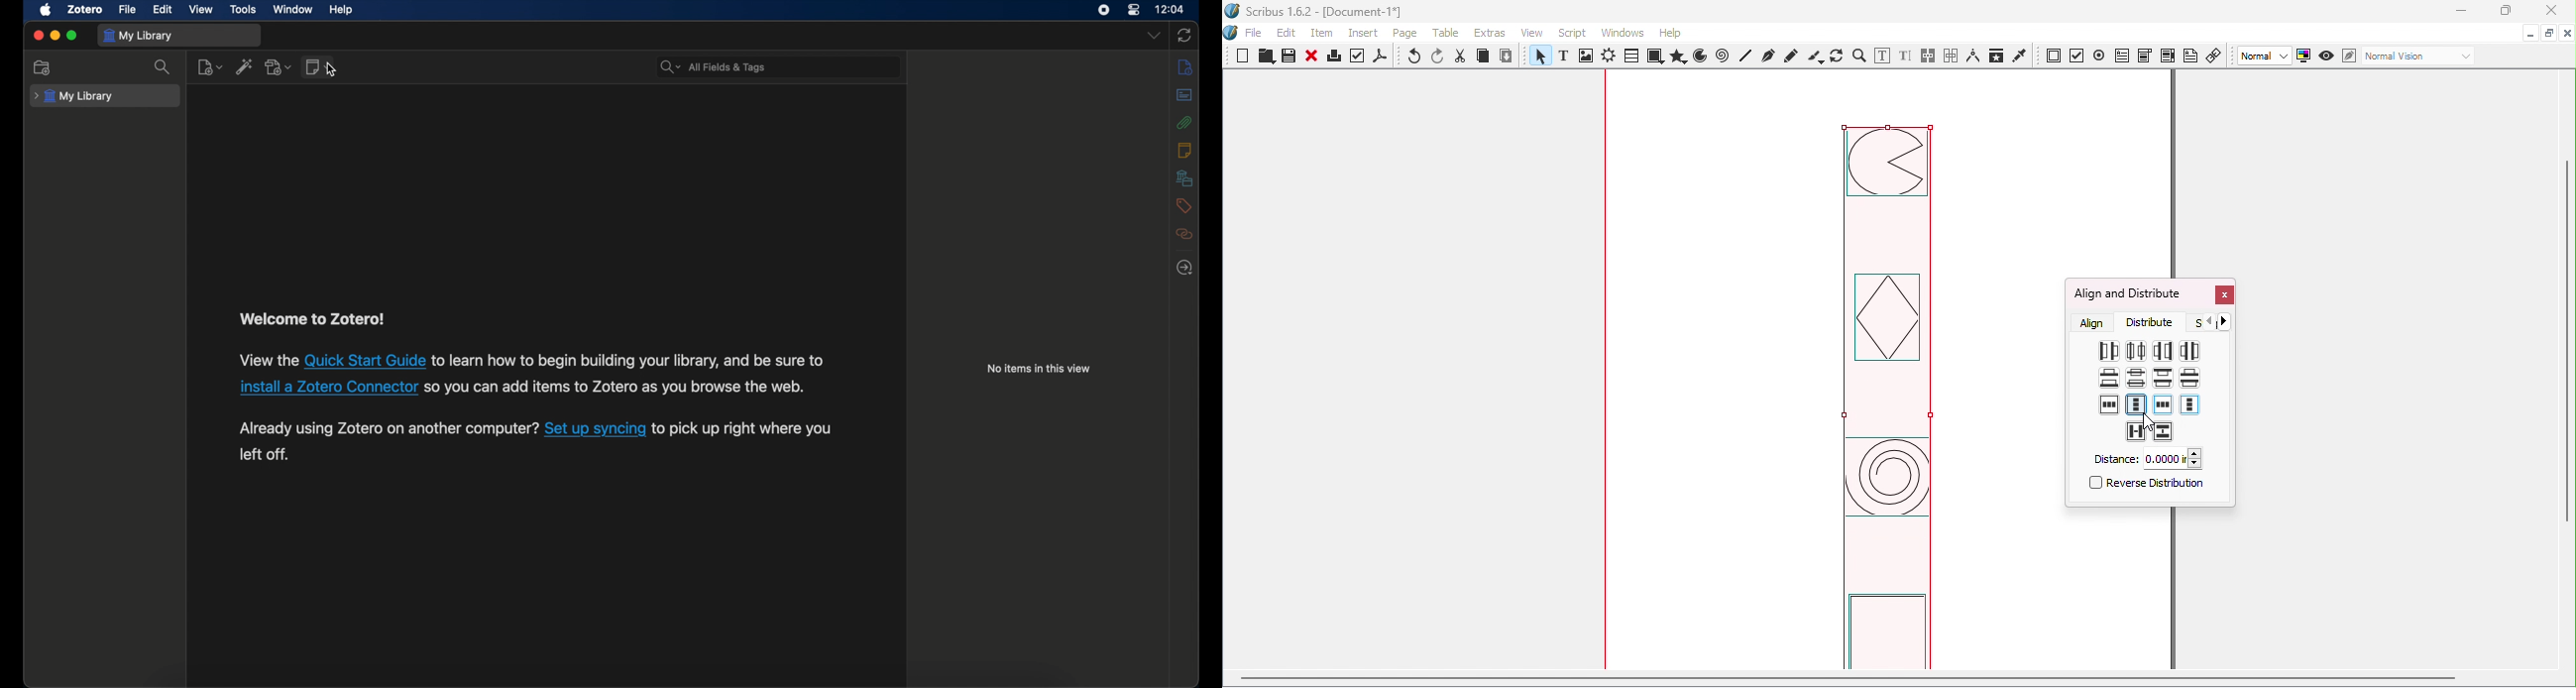 This screenshot has height=700, width=2576. Describe the element at coordinates (2504, 11) in the screenshot. I see `Maximize` at that location.